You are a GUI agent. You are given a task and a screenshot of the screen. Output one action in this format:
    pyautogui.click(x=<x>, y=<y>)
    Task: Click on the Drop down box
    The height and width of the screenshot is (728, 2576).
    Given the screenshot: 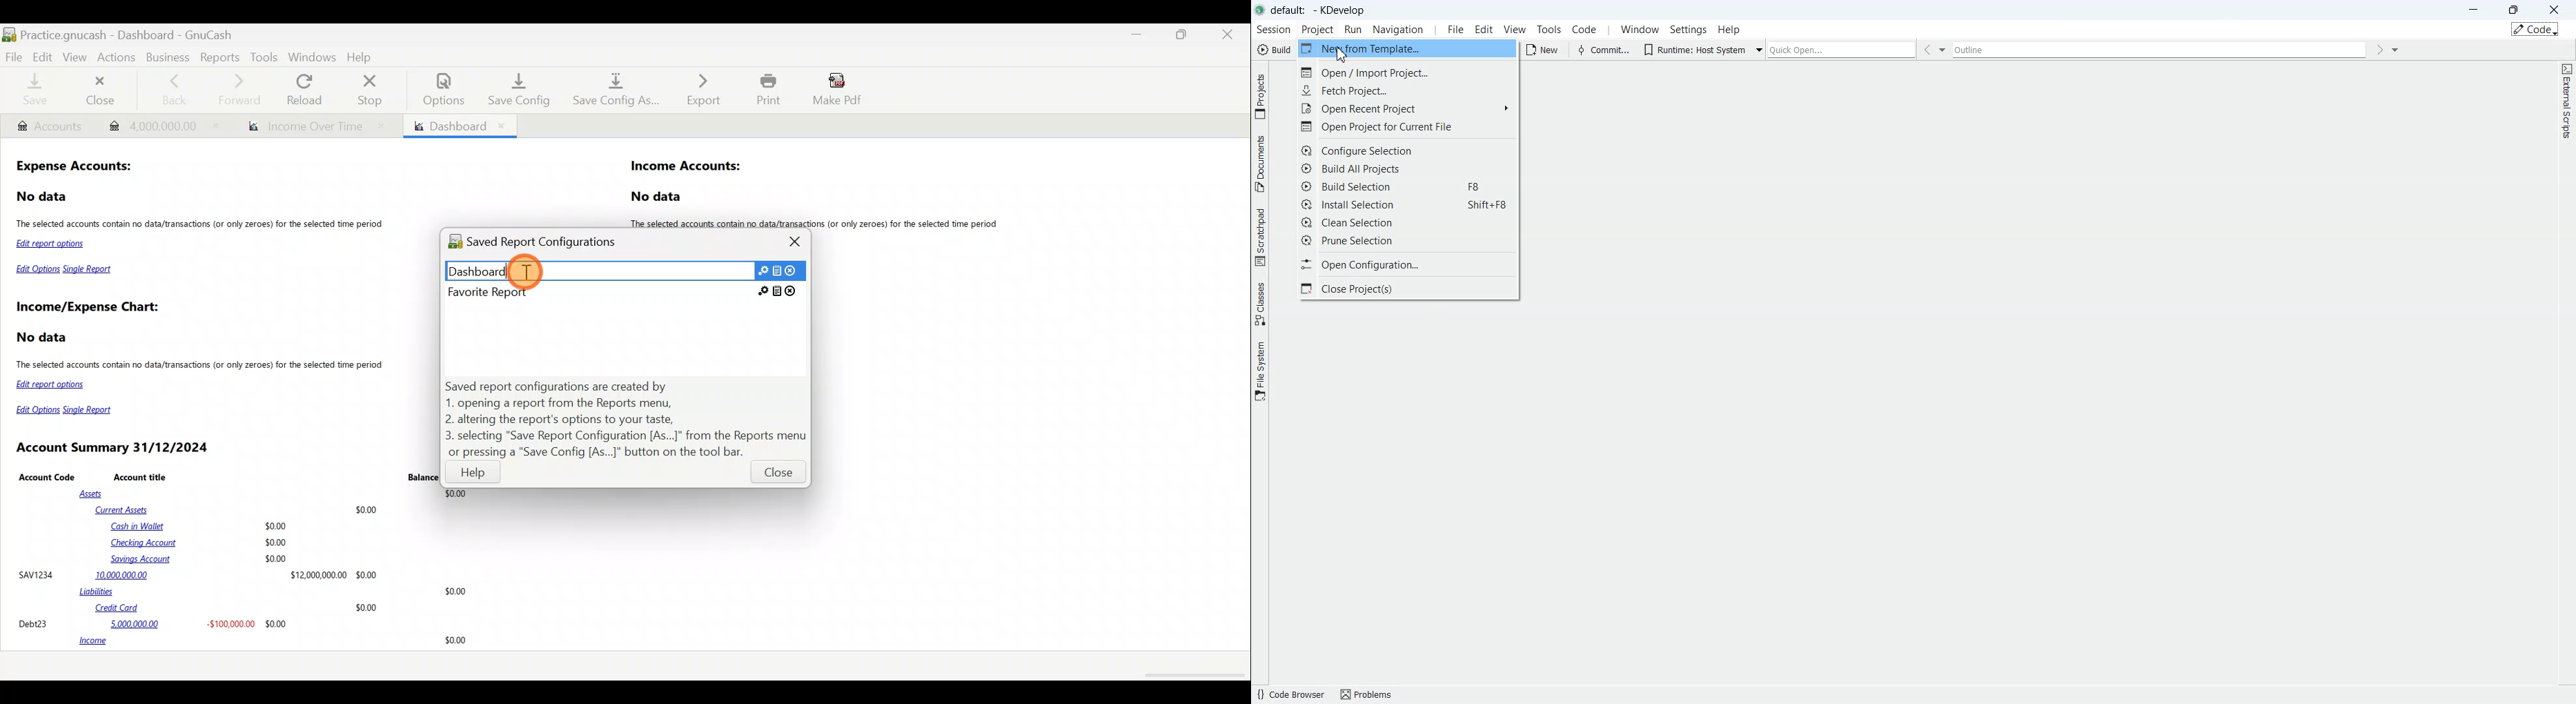 What is the action you would take?
    pyautogui.click(x=1760, y=48)
    